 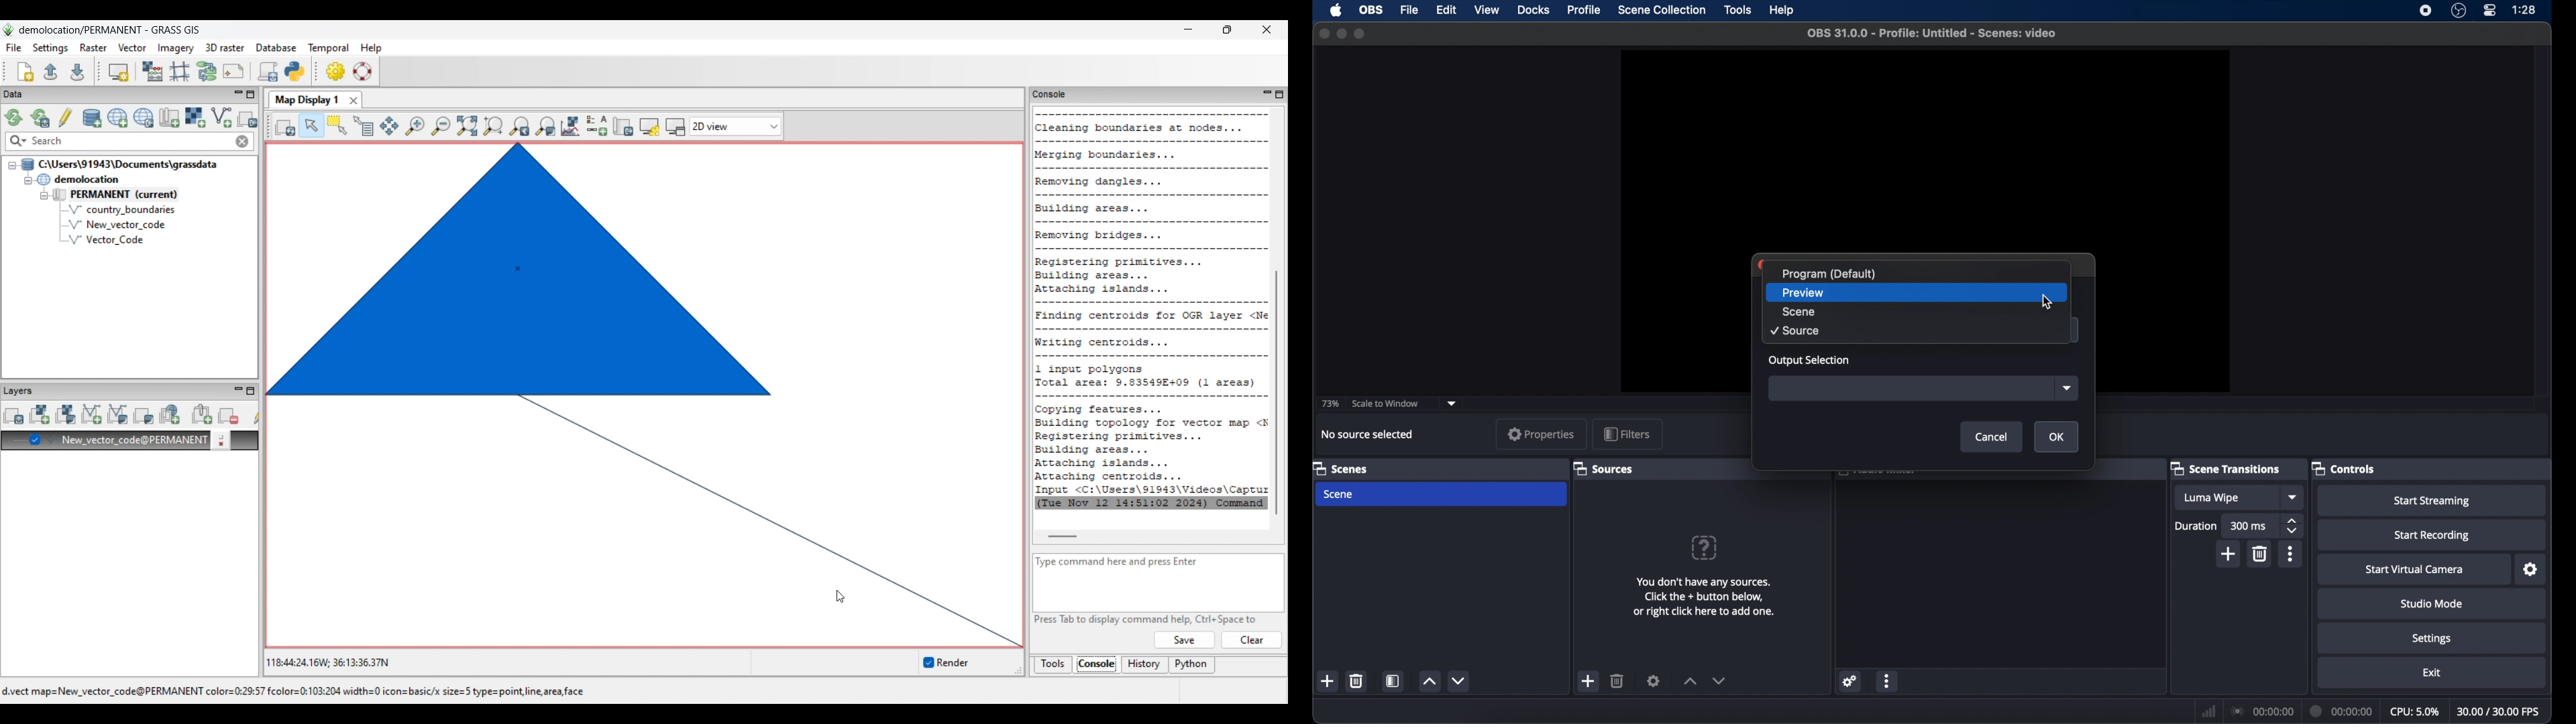 I want to click on network, so click(x=2209, y=711).